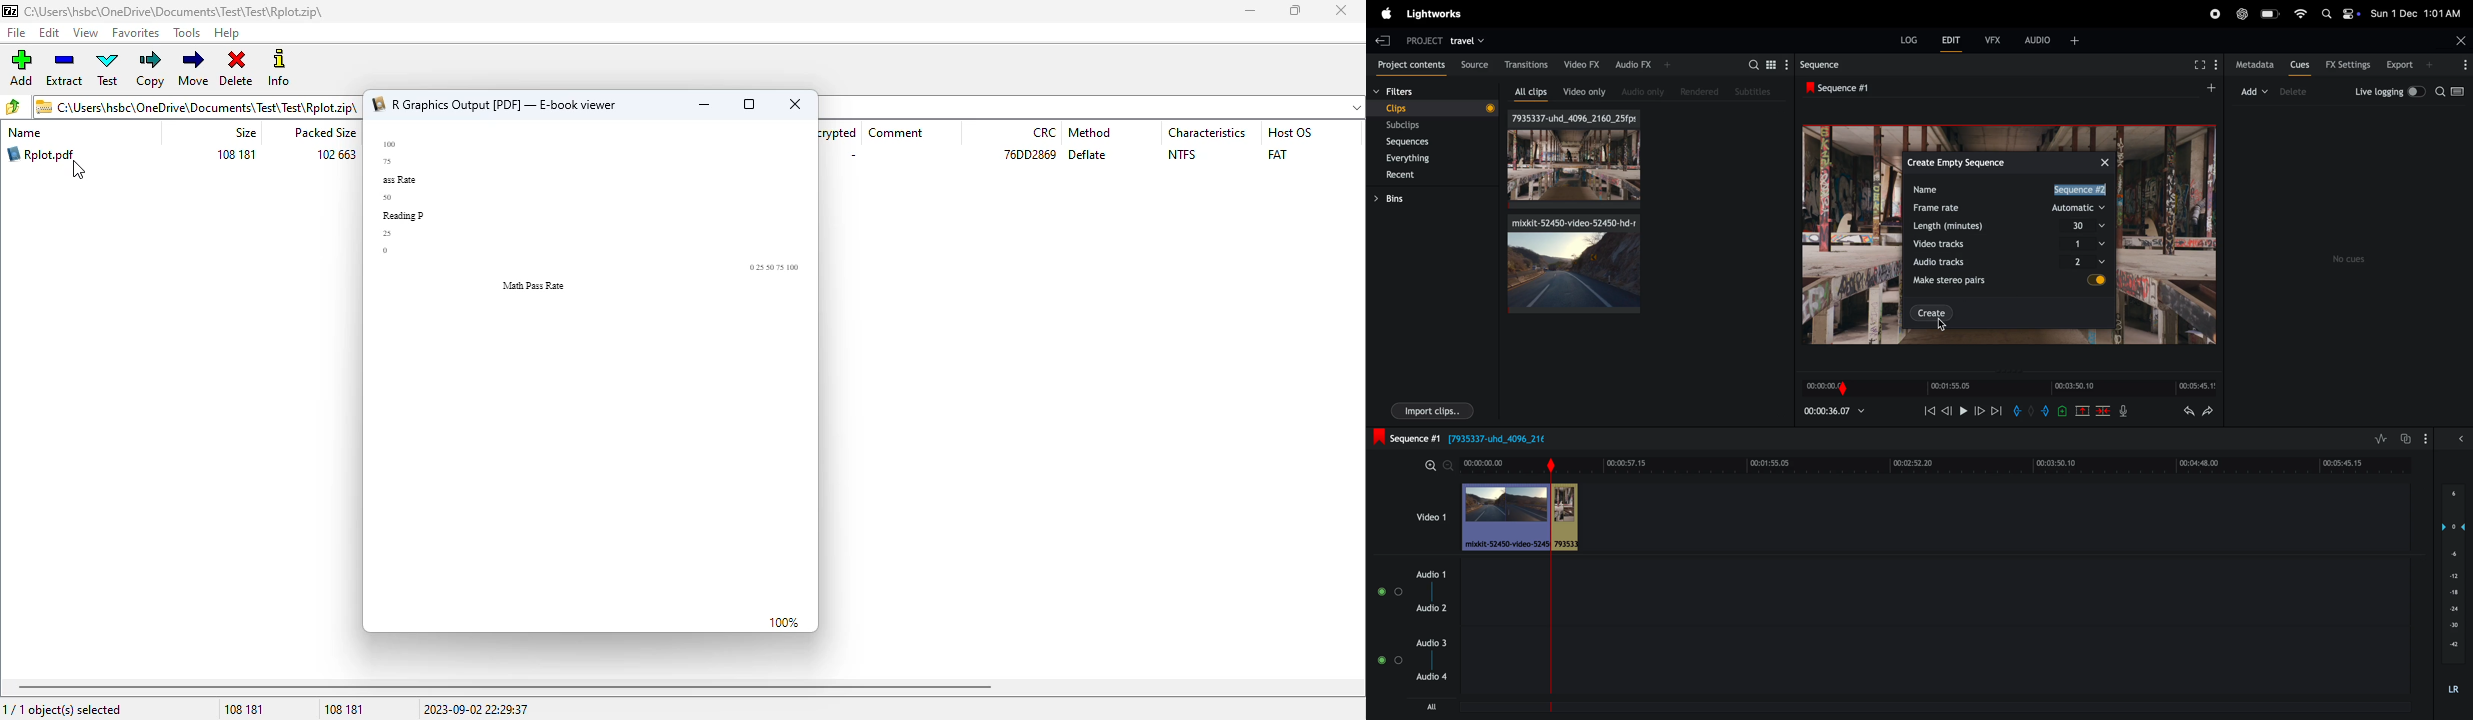 This screenshot has width=2492, height=728. What do you see at coordinates (2461, 39) in the screenshot?
I see `close` at bounding box center [2461, 39].